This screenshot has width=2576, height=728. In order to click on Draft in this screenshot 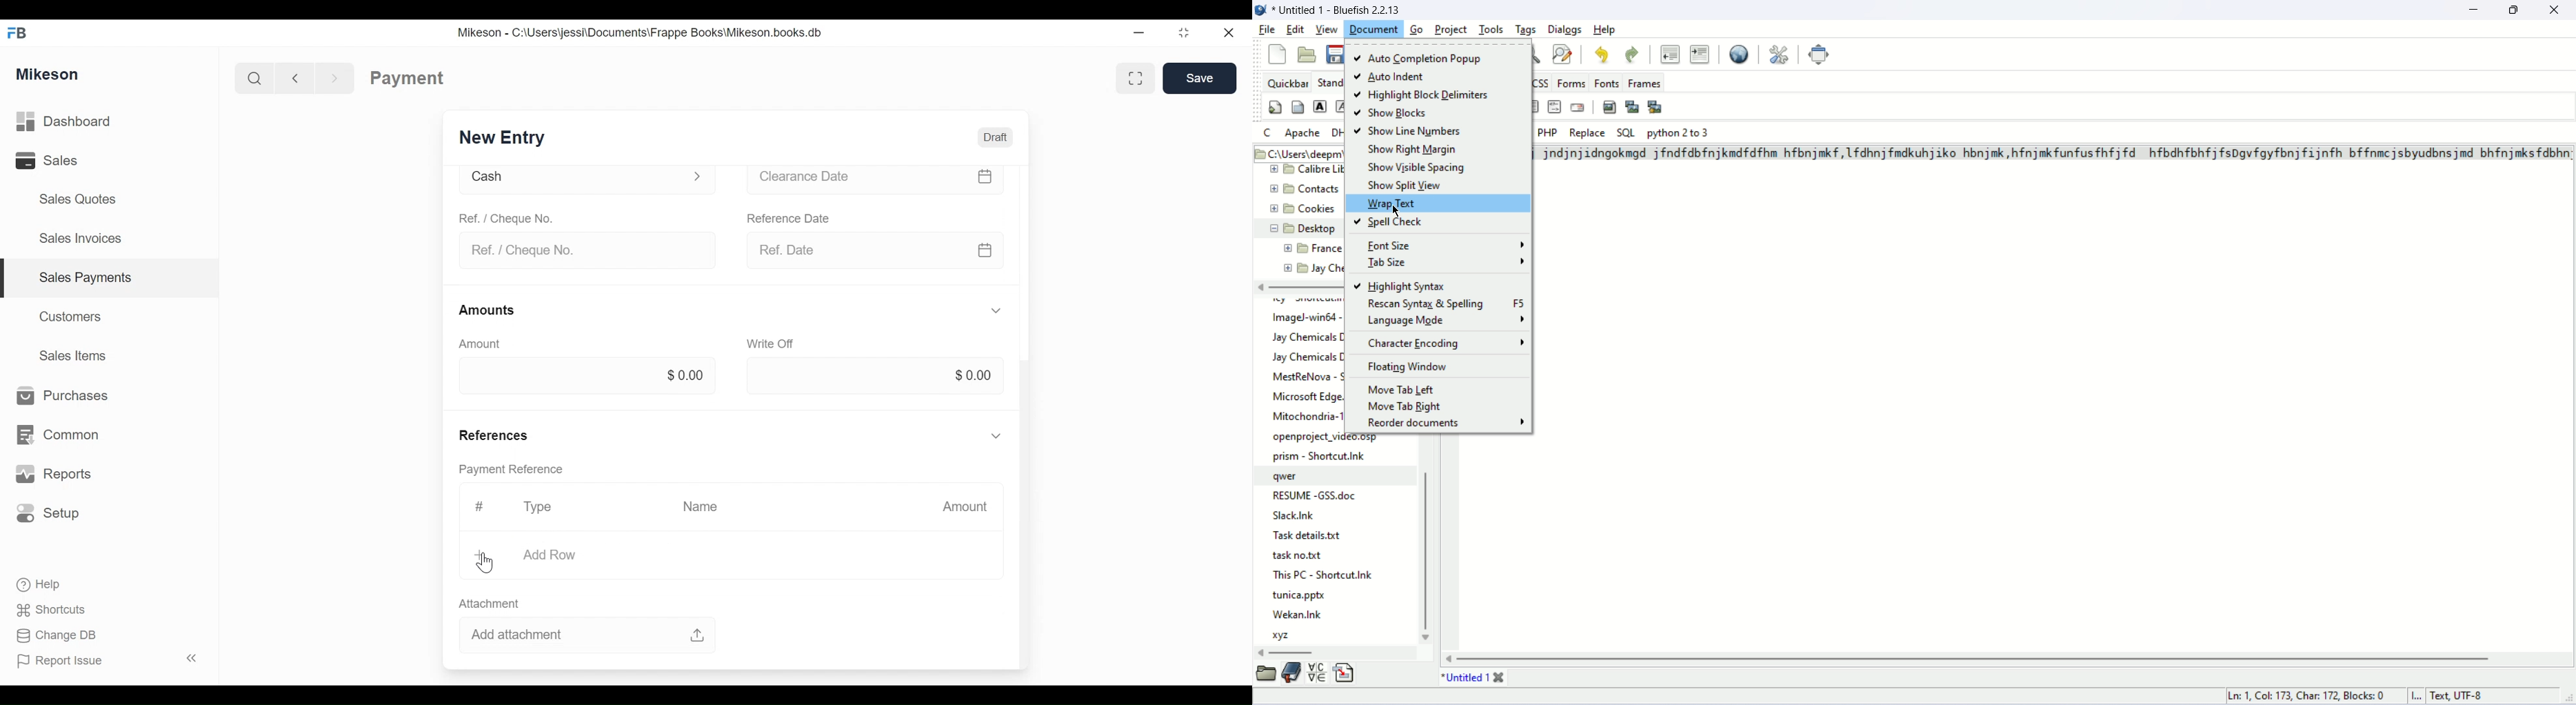, I will do `click(998, 137)`.